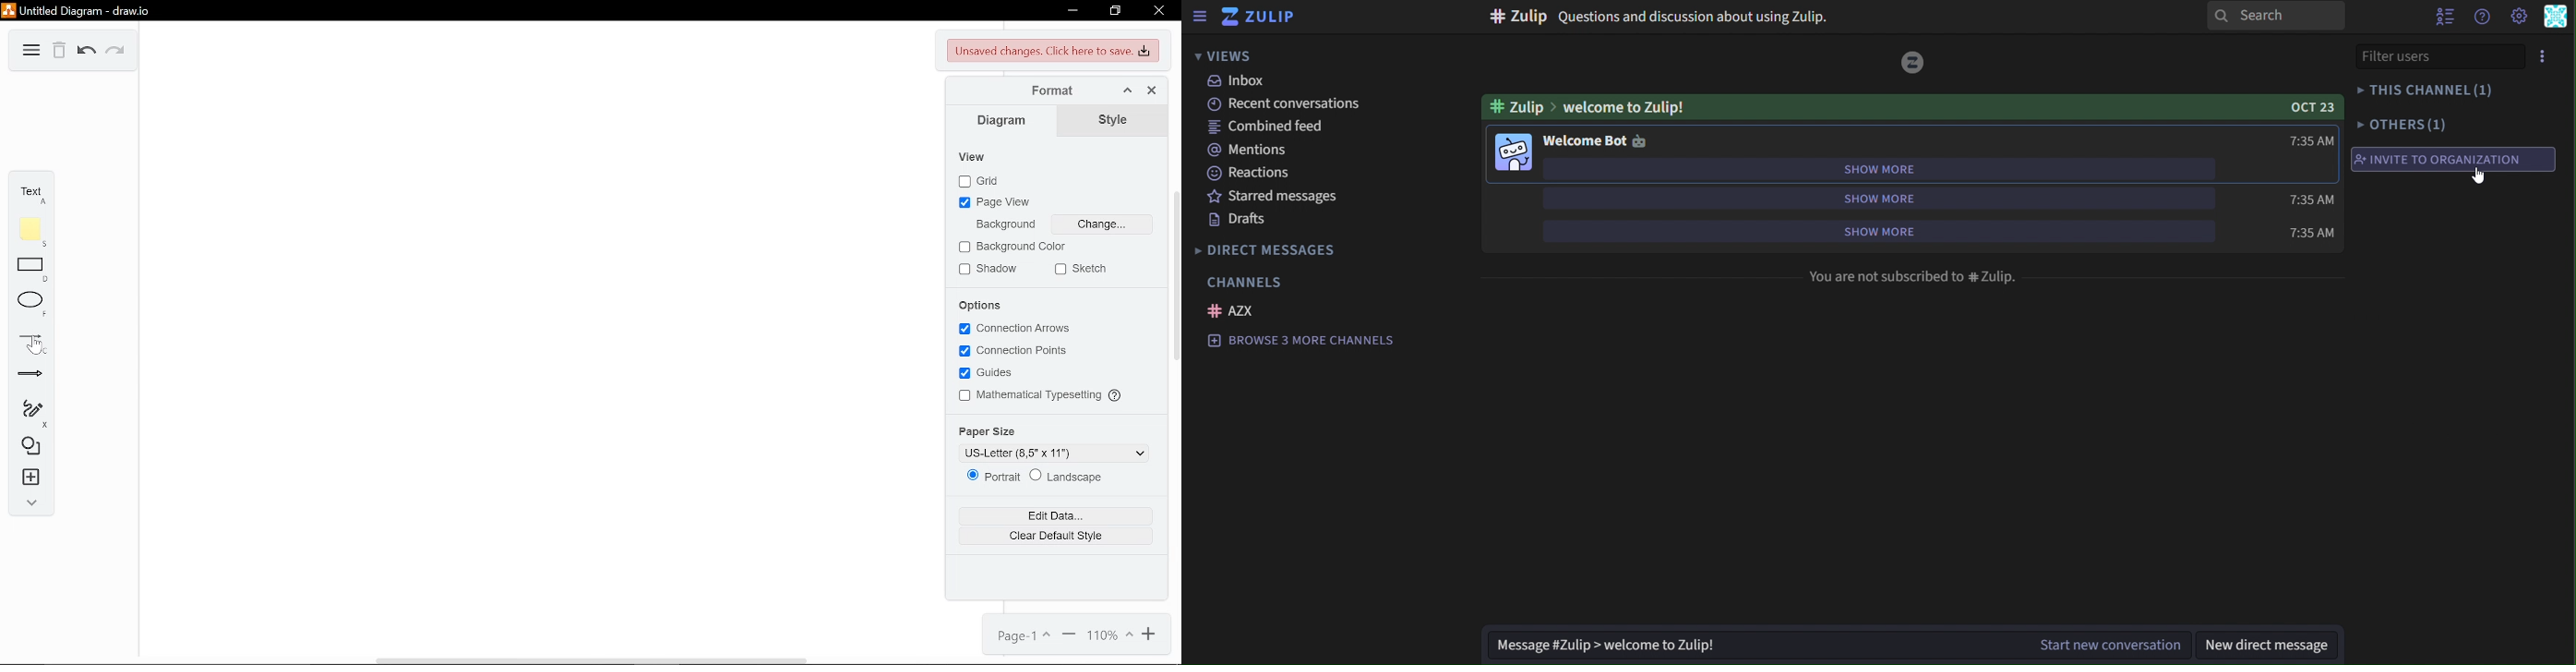 This screenshot has height=672, width=2576. Describe the element at coordinates (611, 660) in the screenshot. I see `Scroll Bar` at that location.